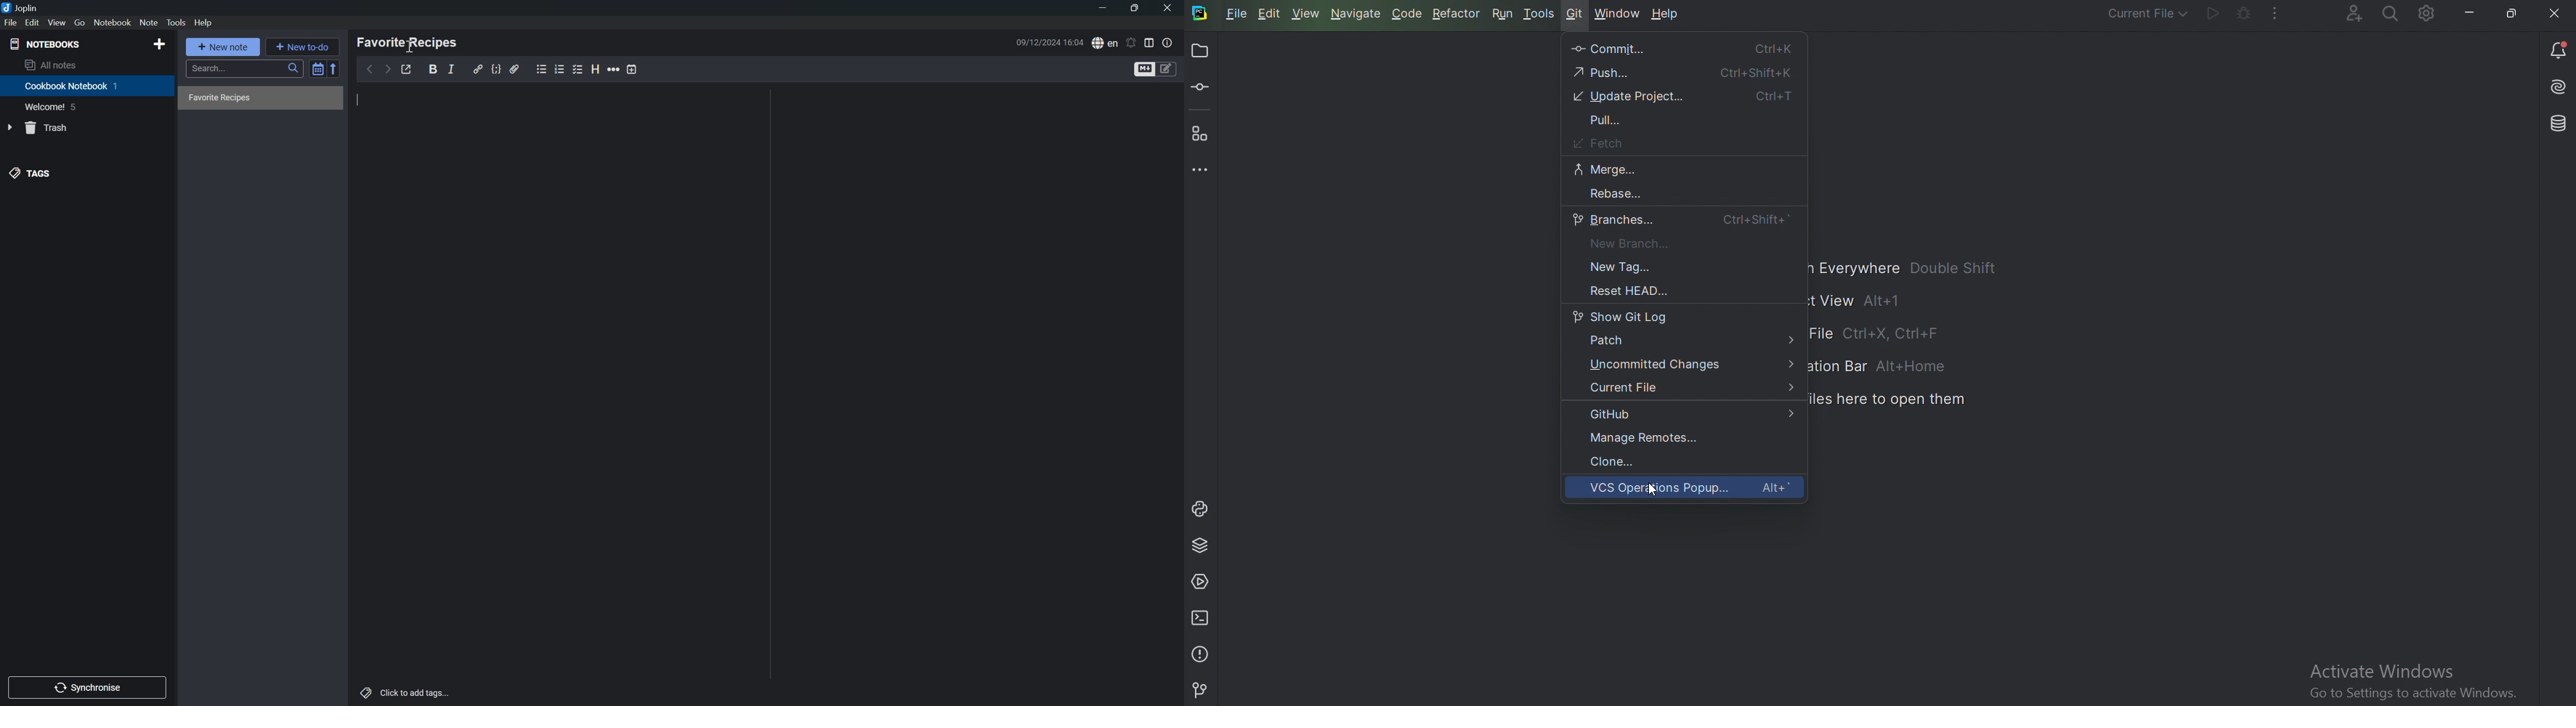  Describe the element at coordinates (316, 71) in the screenshot. I see `Toggle sort order field` at that location.